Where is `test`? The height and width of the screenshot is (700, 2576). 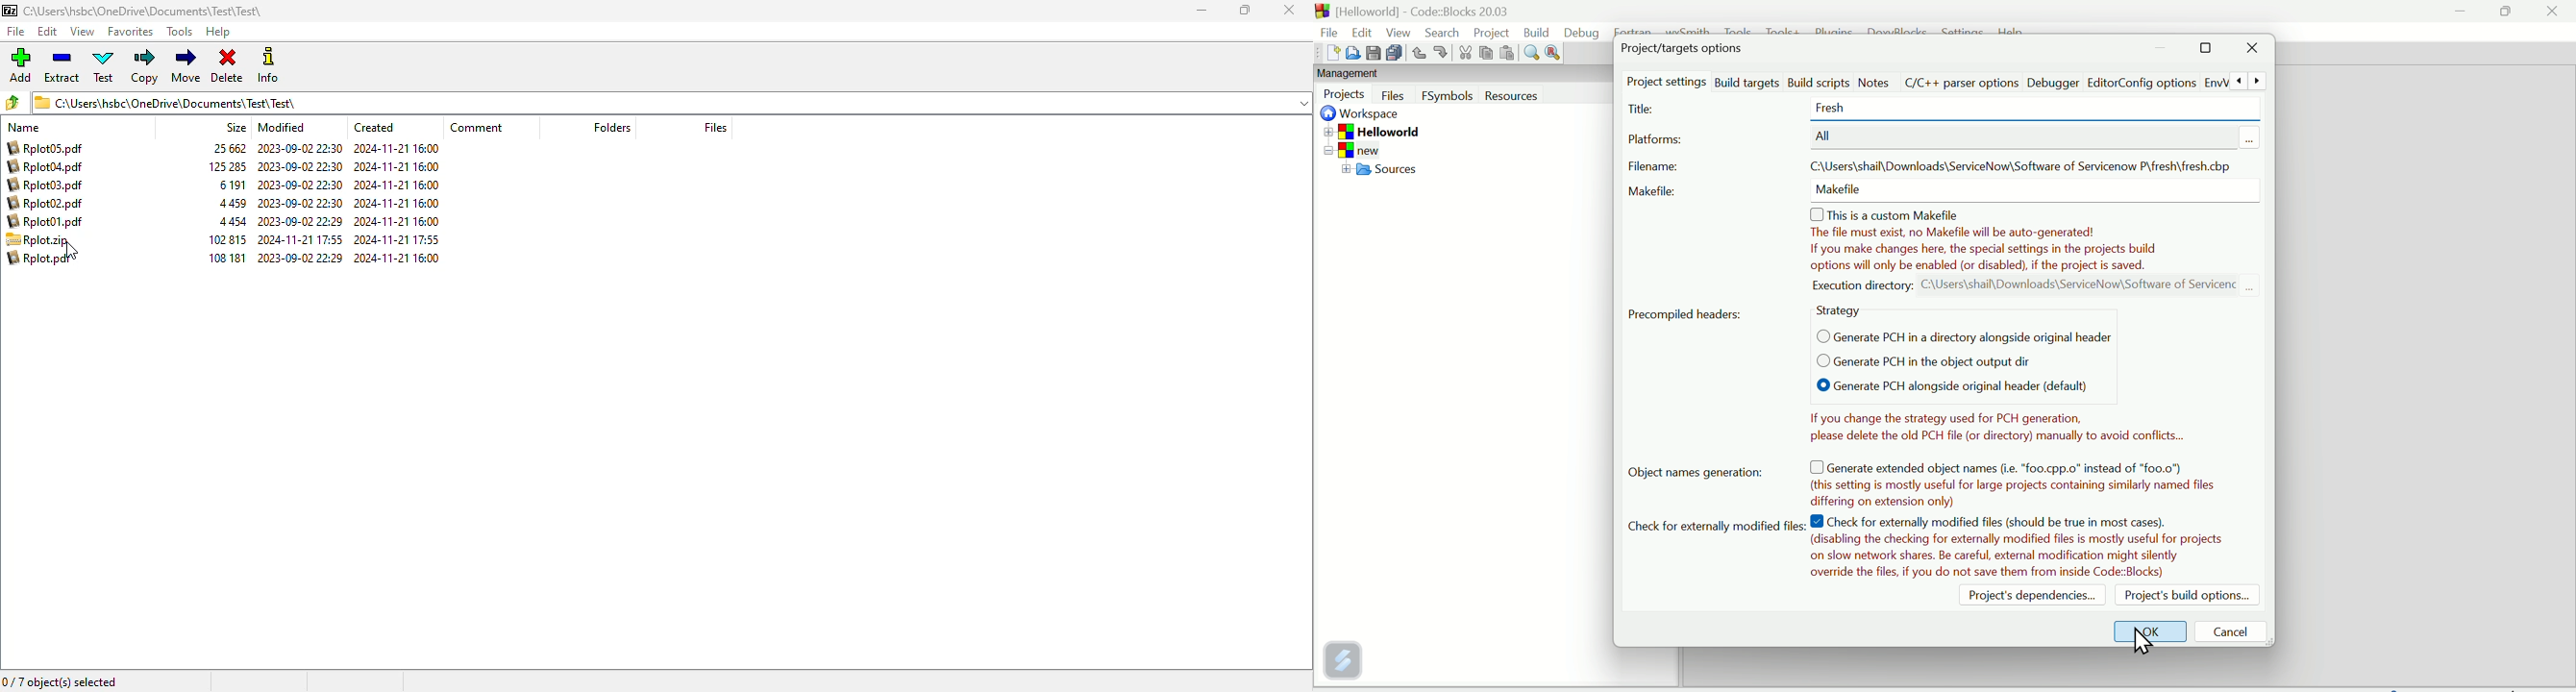
test is located at coordinates (103, 64).